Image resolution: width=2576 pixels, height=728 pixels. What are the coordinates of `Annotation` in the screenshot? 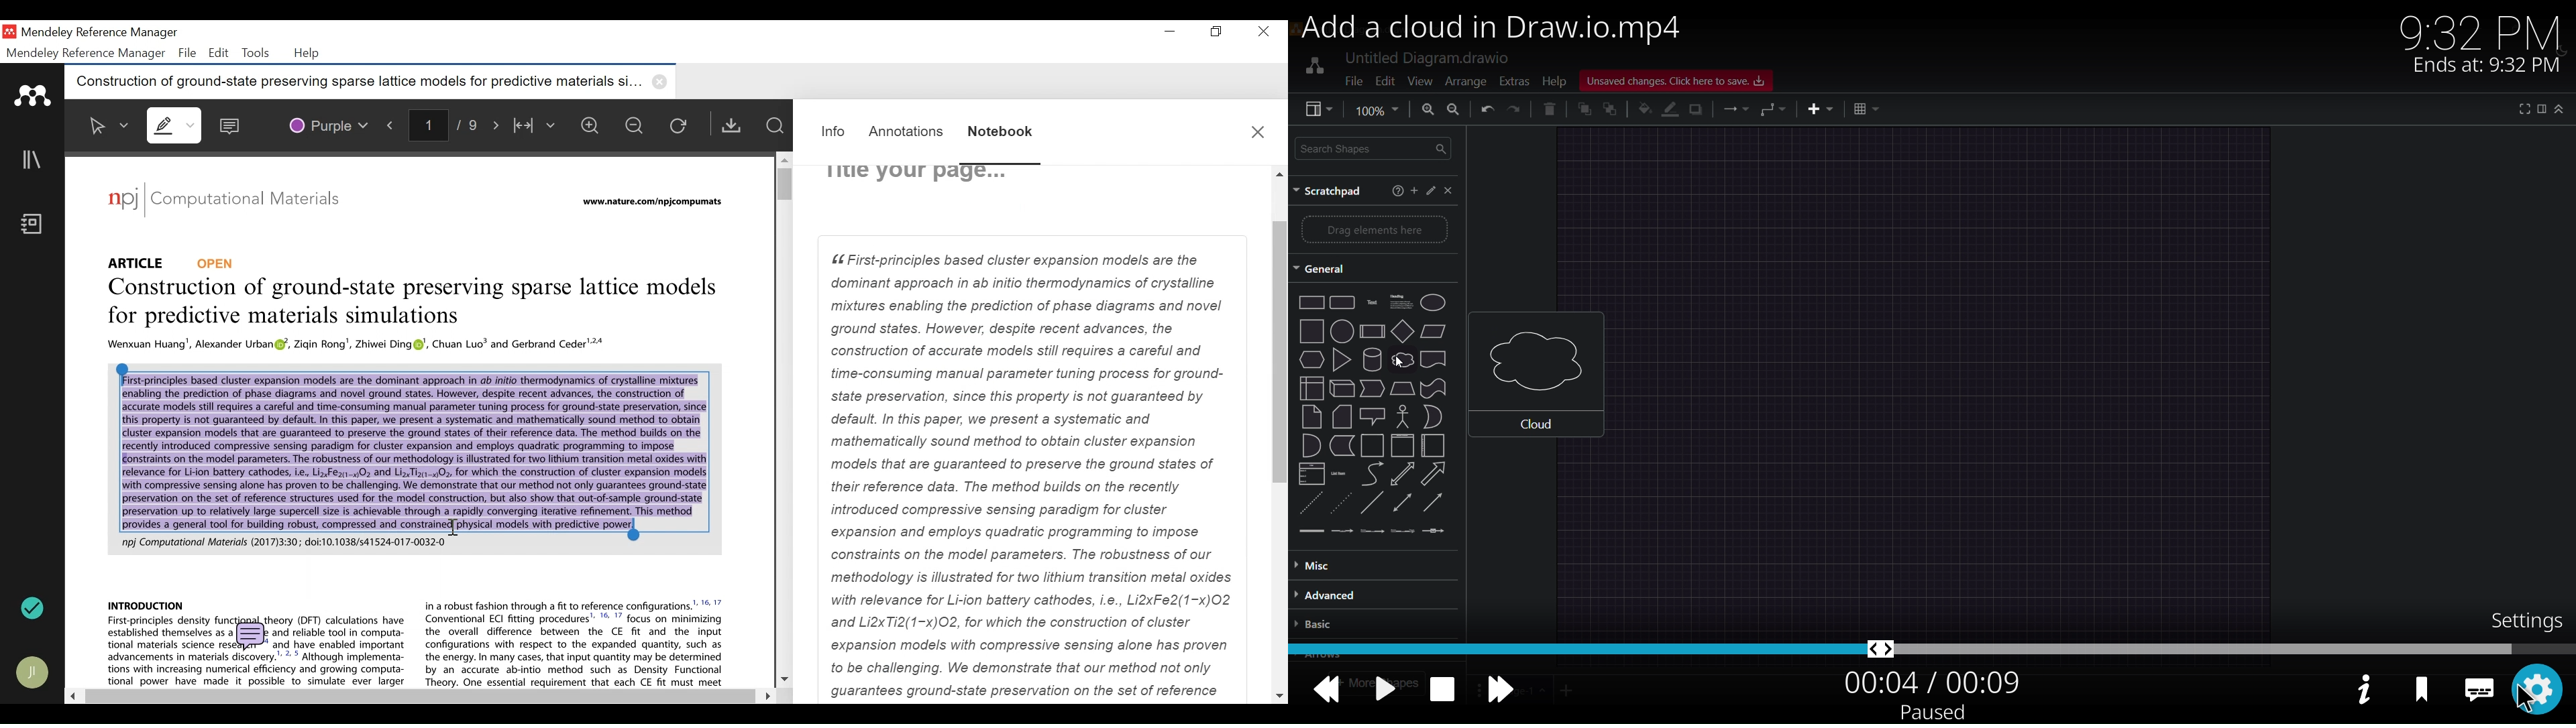 It's located at (908, 131).